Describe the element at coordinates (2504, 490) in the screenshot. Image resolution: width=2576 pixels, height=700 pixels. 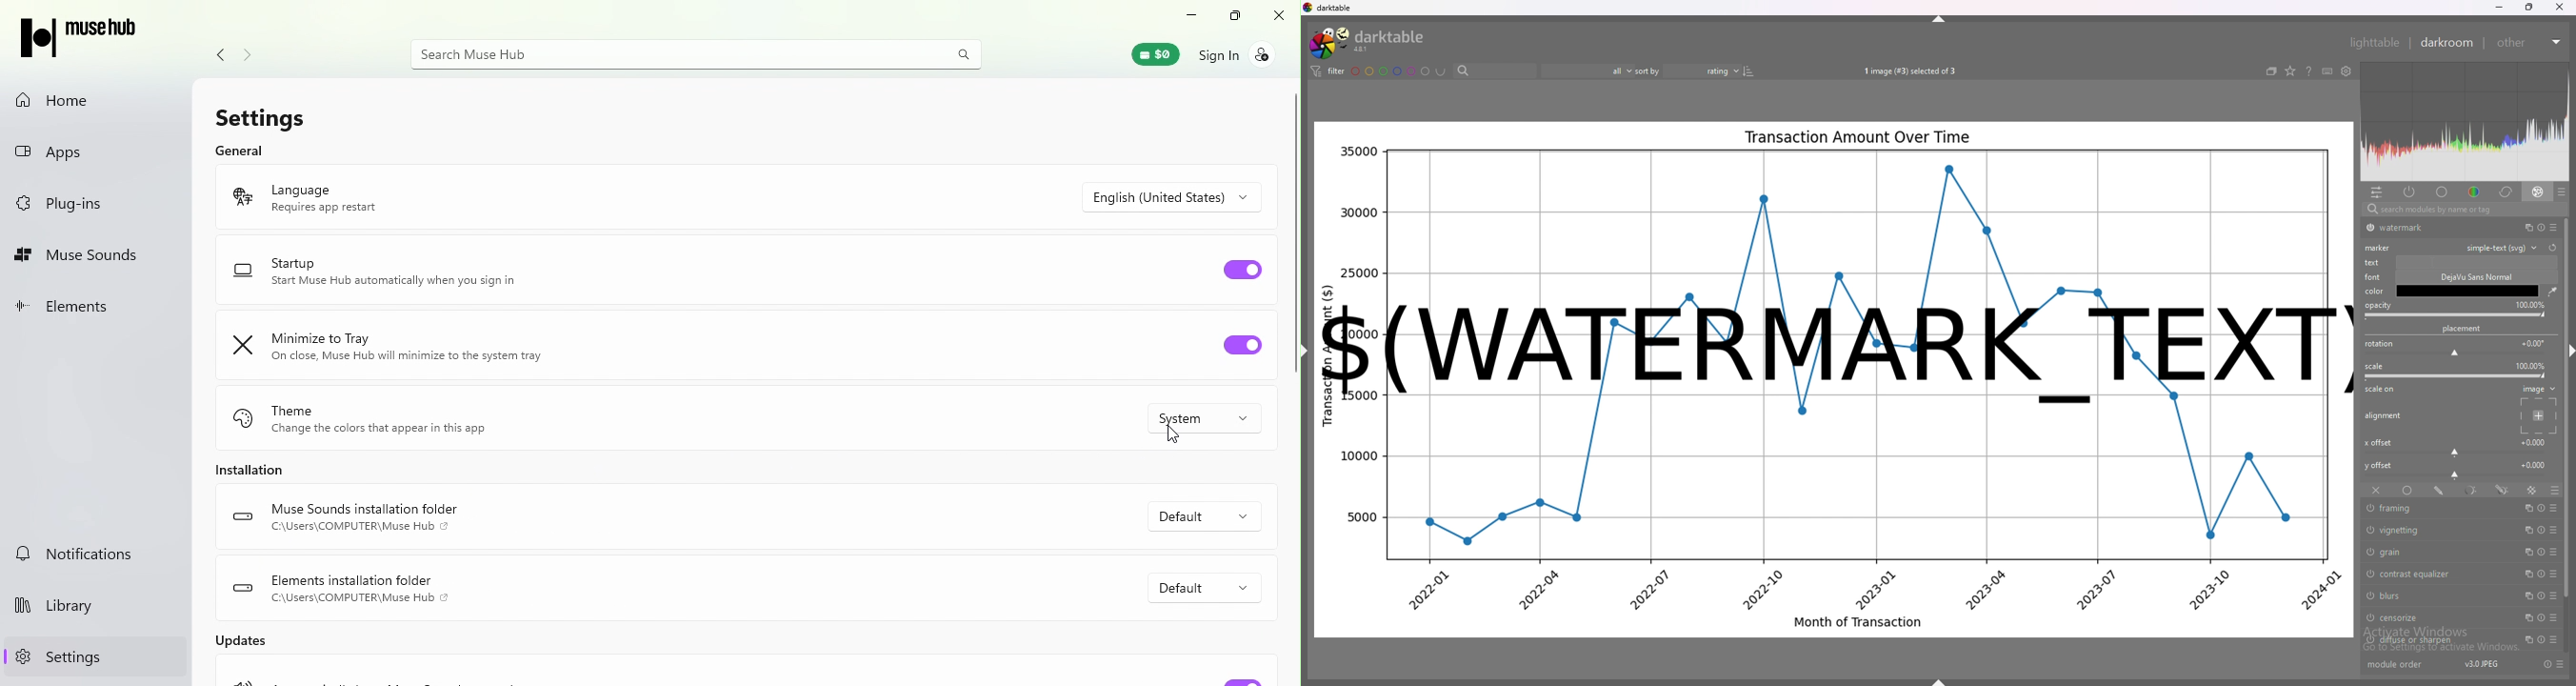
I see `drawn and parametric mask` at that location.